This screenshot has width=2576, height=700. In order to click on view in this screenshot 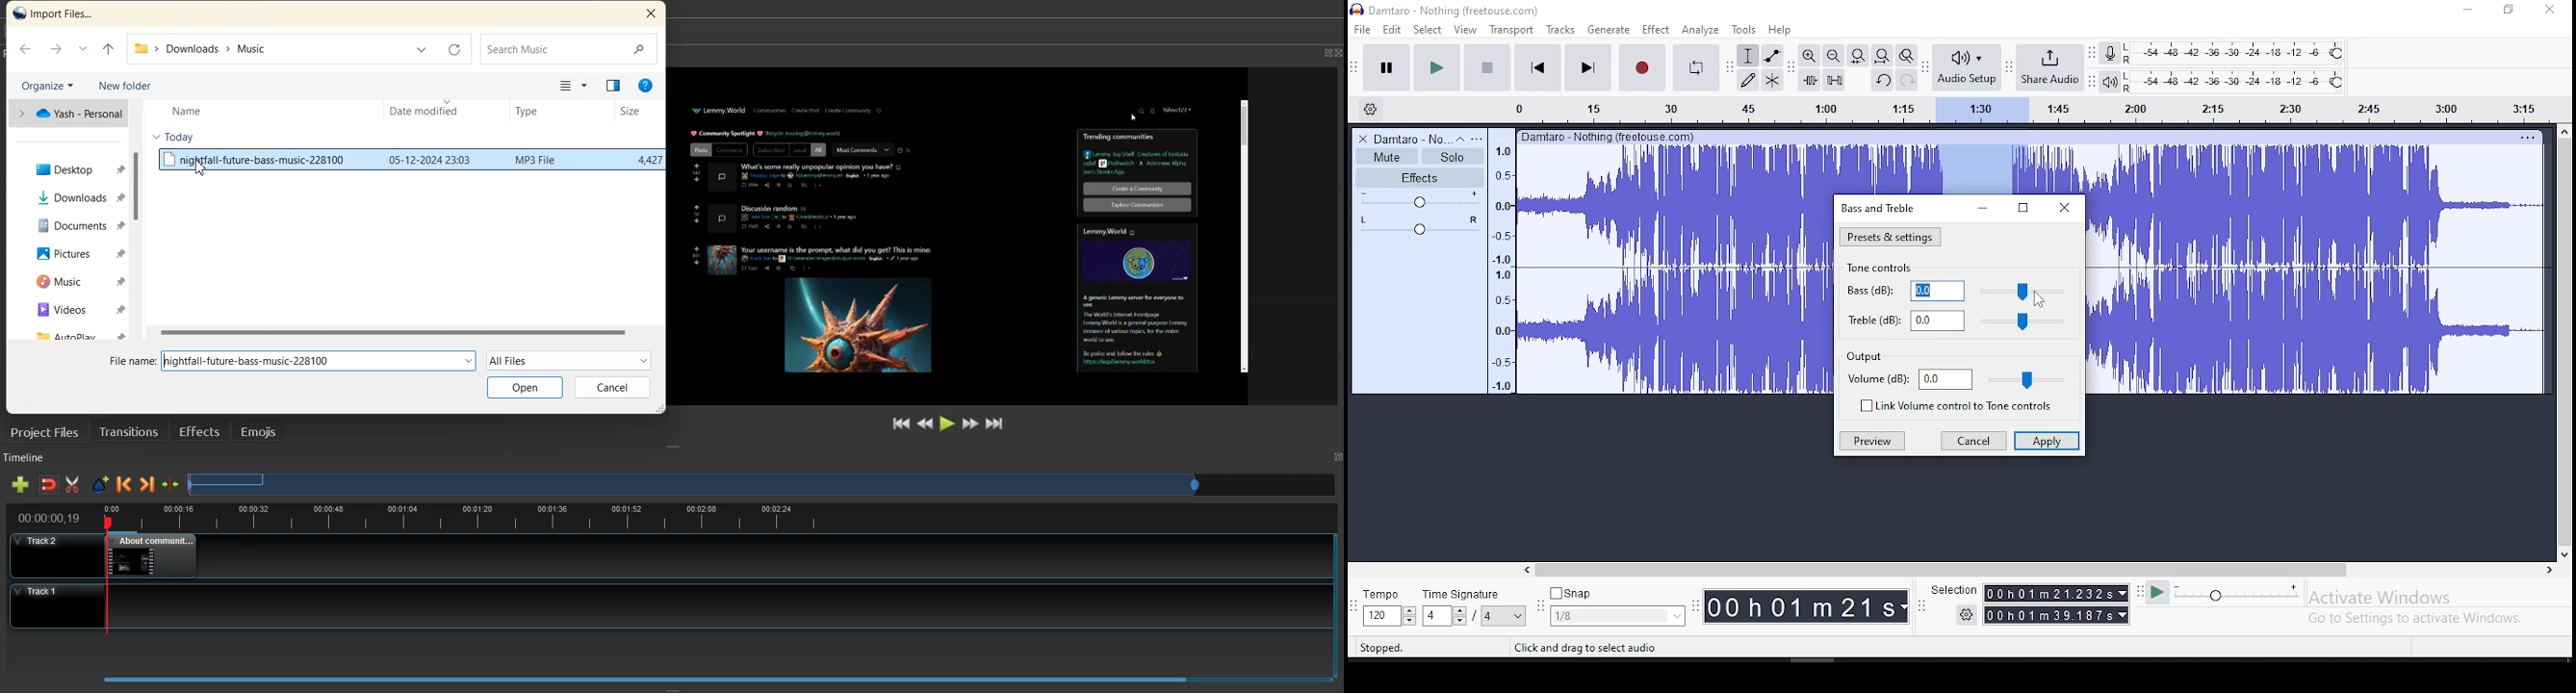, I will do `click(1465, 30)`.